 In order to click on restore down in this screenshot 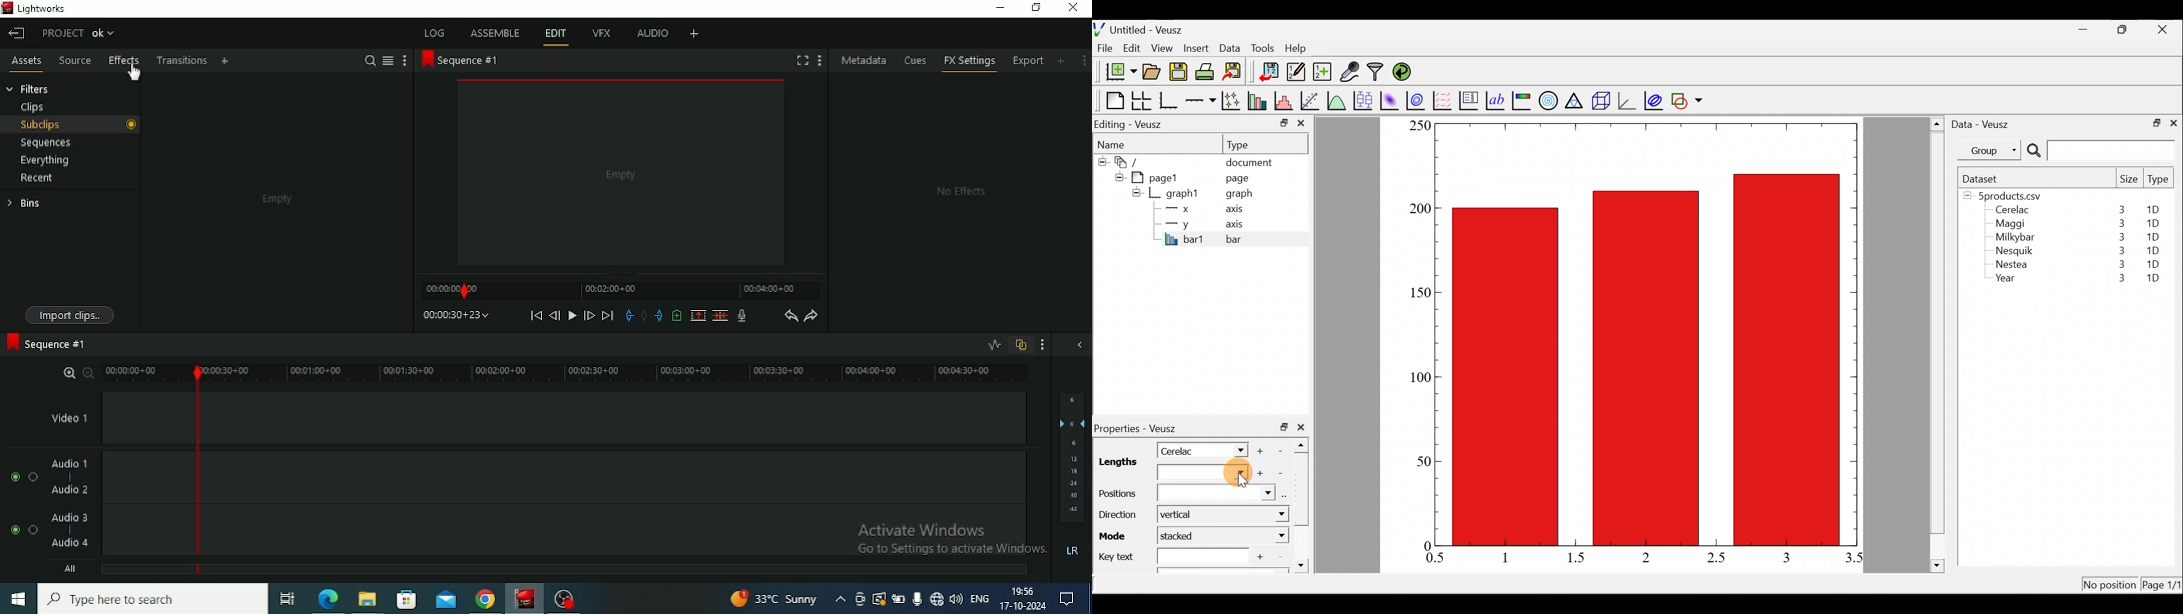, I will do `click(2124, 30)`.